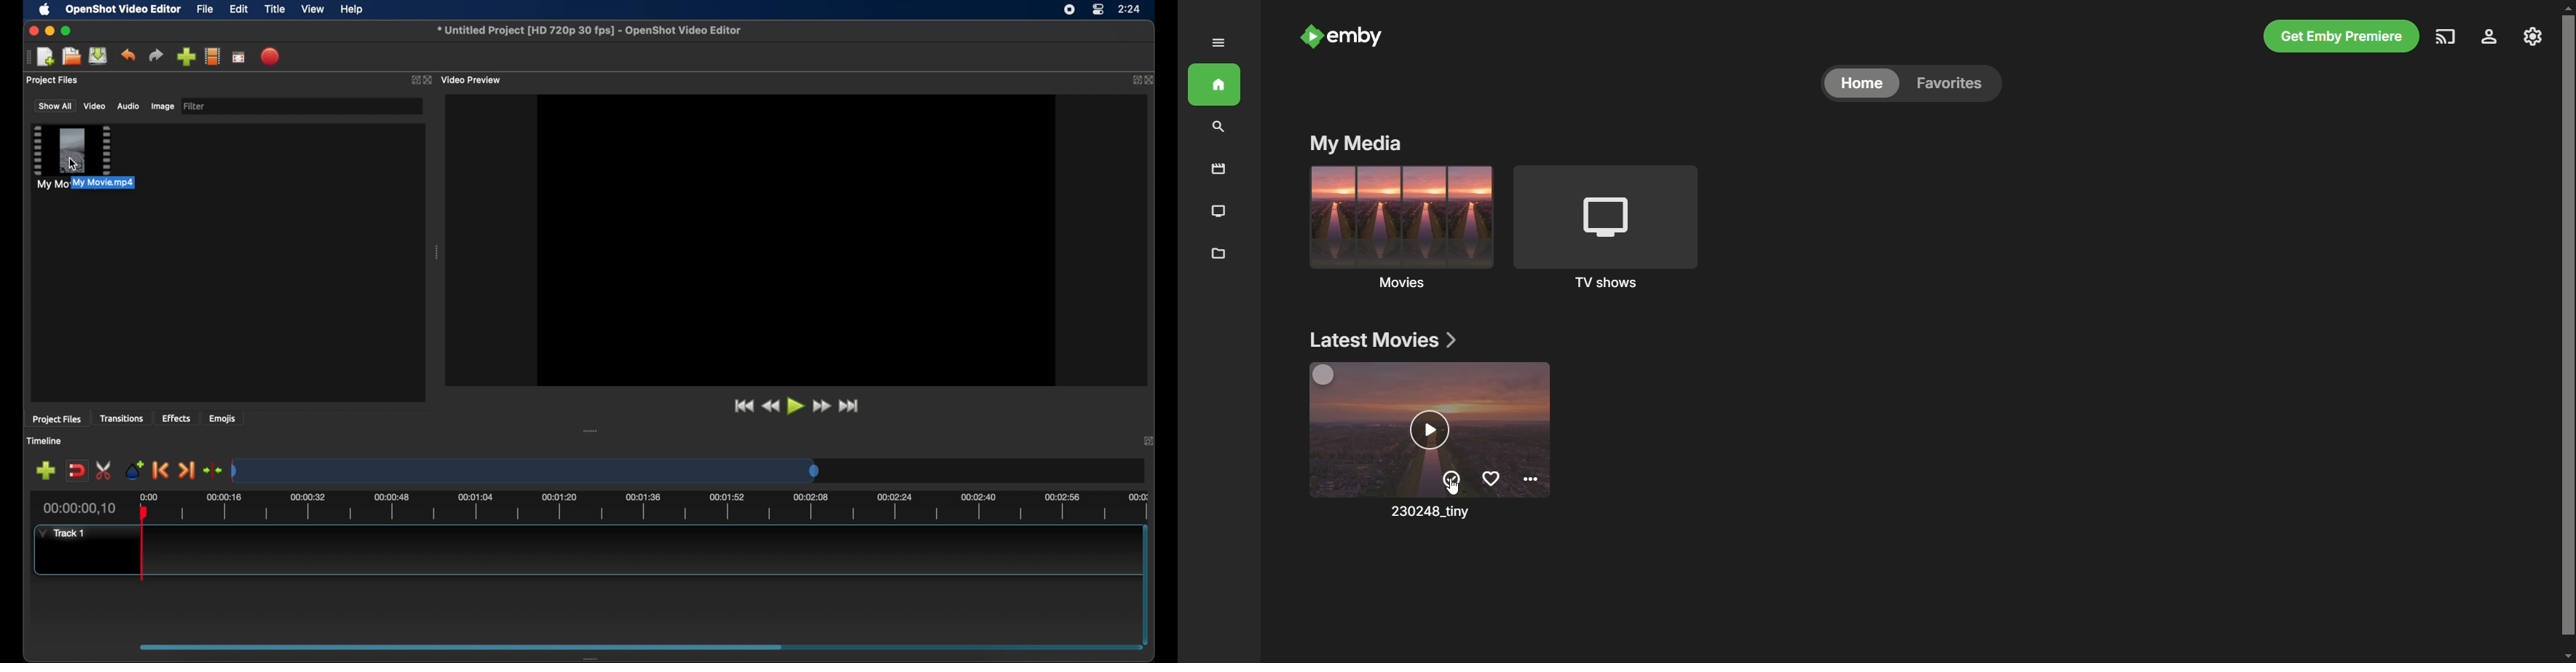 The image size is (2576, 672). Describe the element at coordinates (54, 106) in the screenshot. I see `show all` at that location.